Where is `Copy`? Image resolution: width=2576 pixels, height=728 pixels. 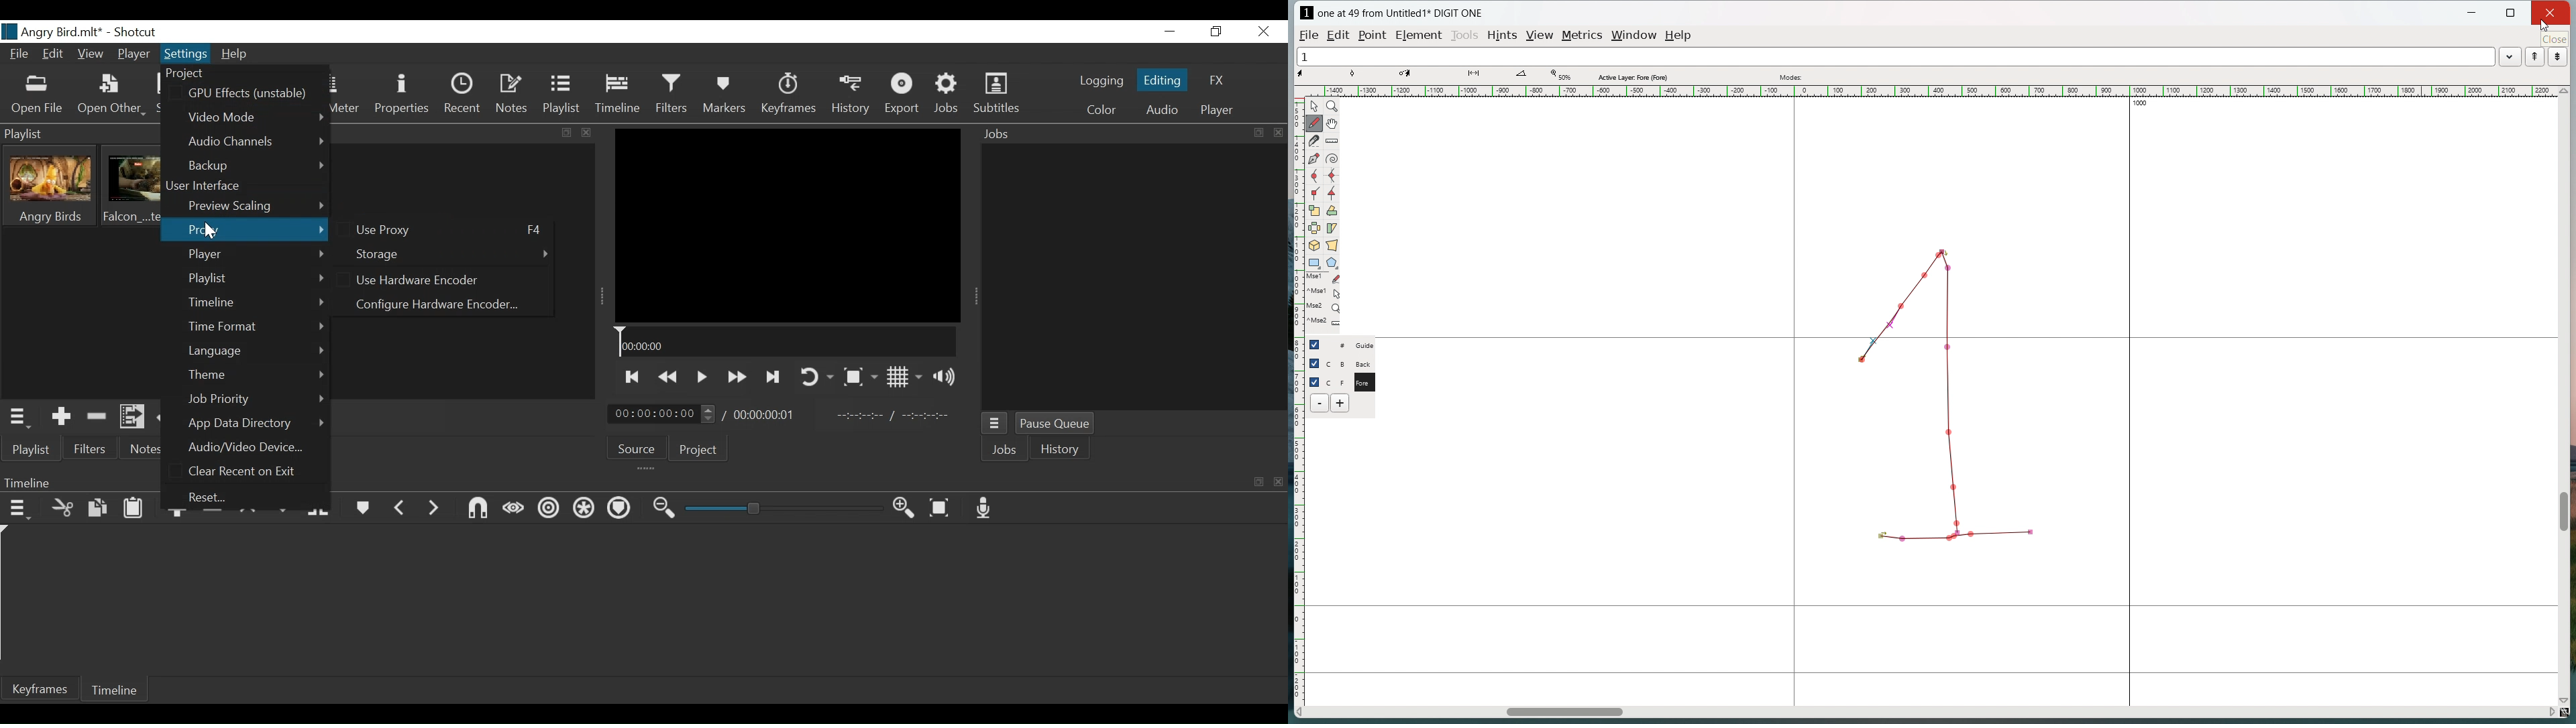 Copy is located at coordinates (96, 507).